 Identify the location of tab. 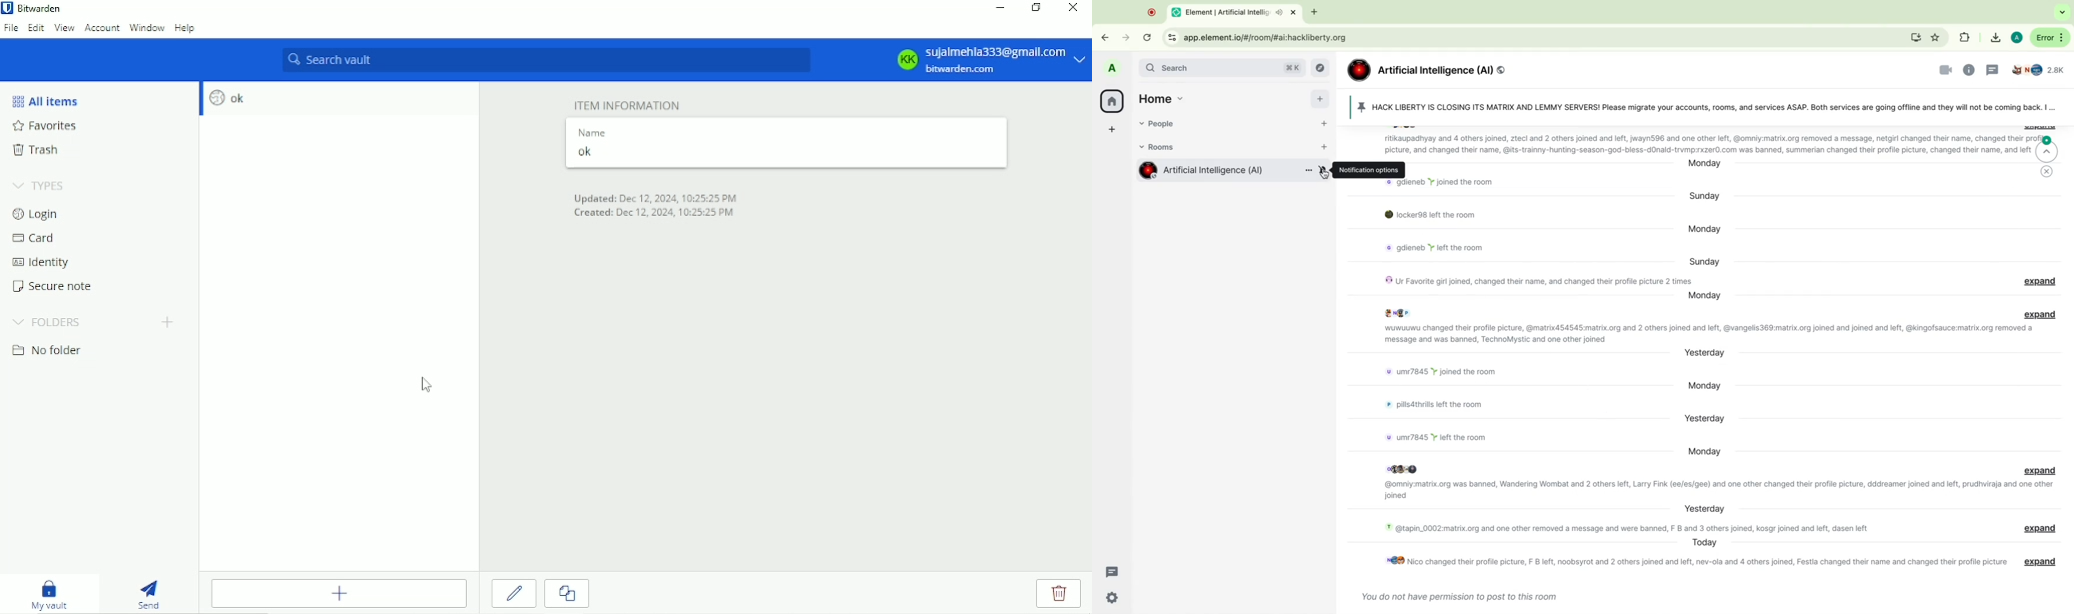
(1228, 13).